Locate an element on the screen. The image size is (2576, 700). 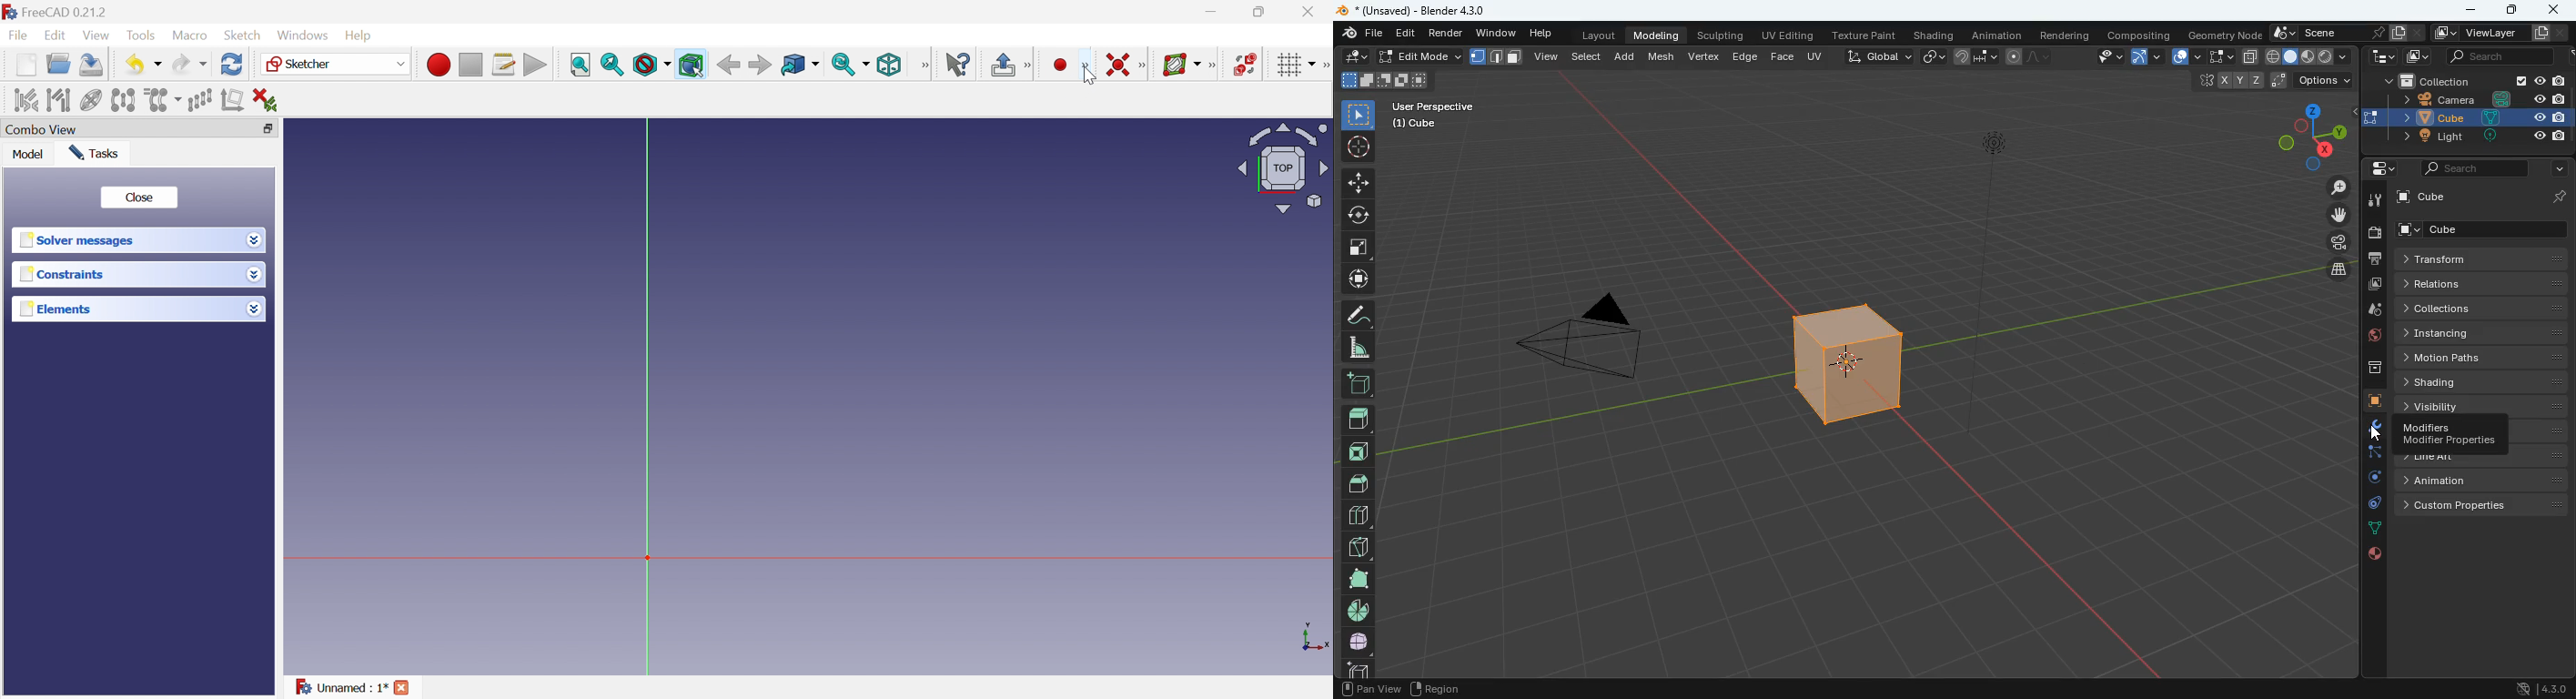
Macro recording... is located at coordinates (440, 65).